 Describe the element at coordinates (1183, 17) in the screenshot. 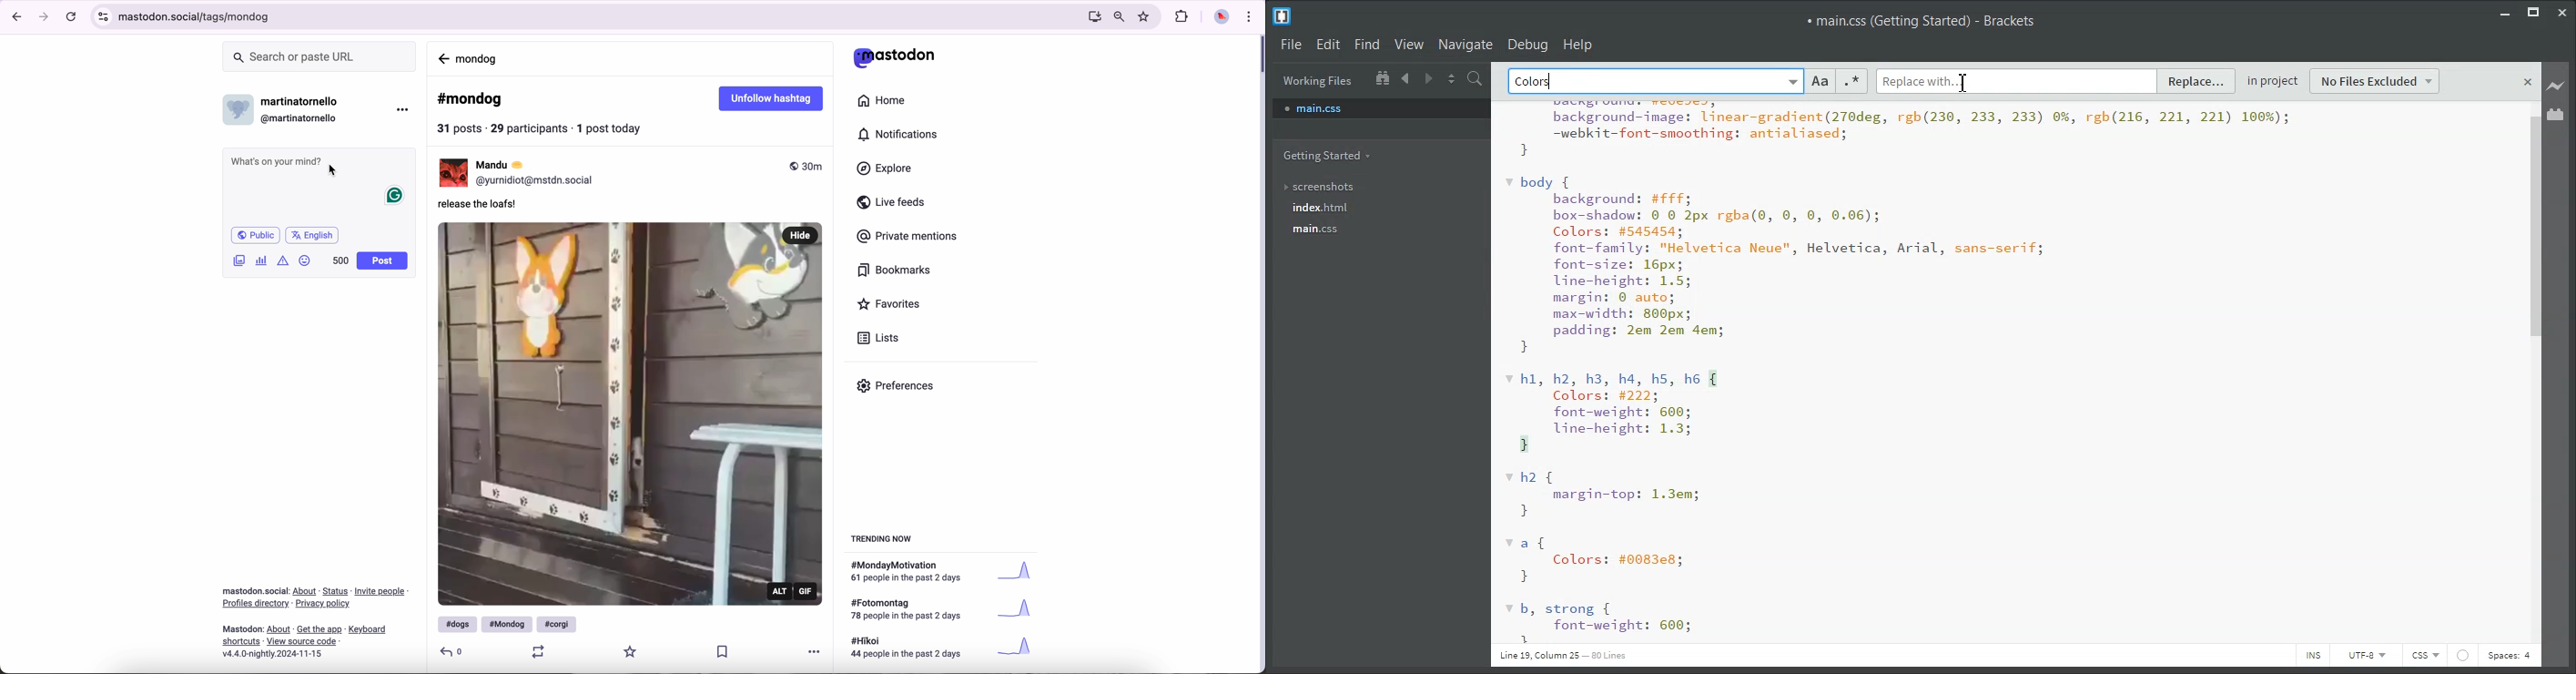

I see `extensions` at that location.